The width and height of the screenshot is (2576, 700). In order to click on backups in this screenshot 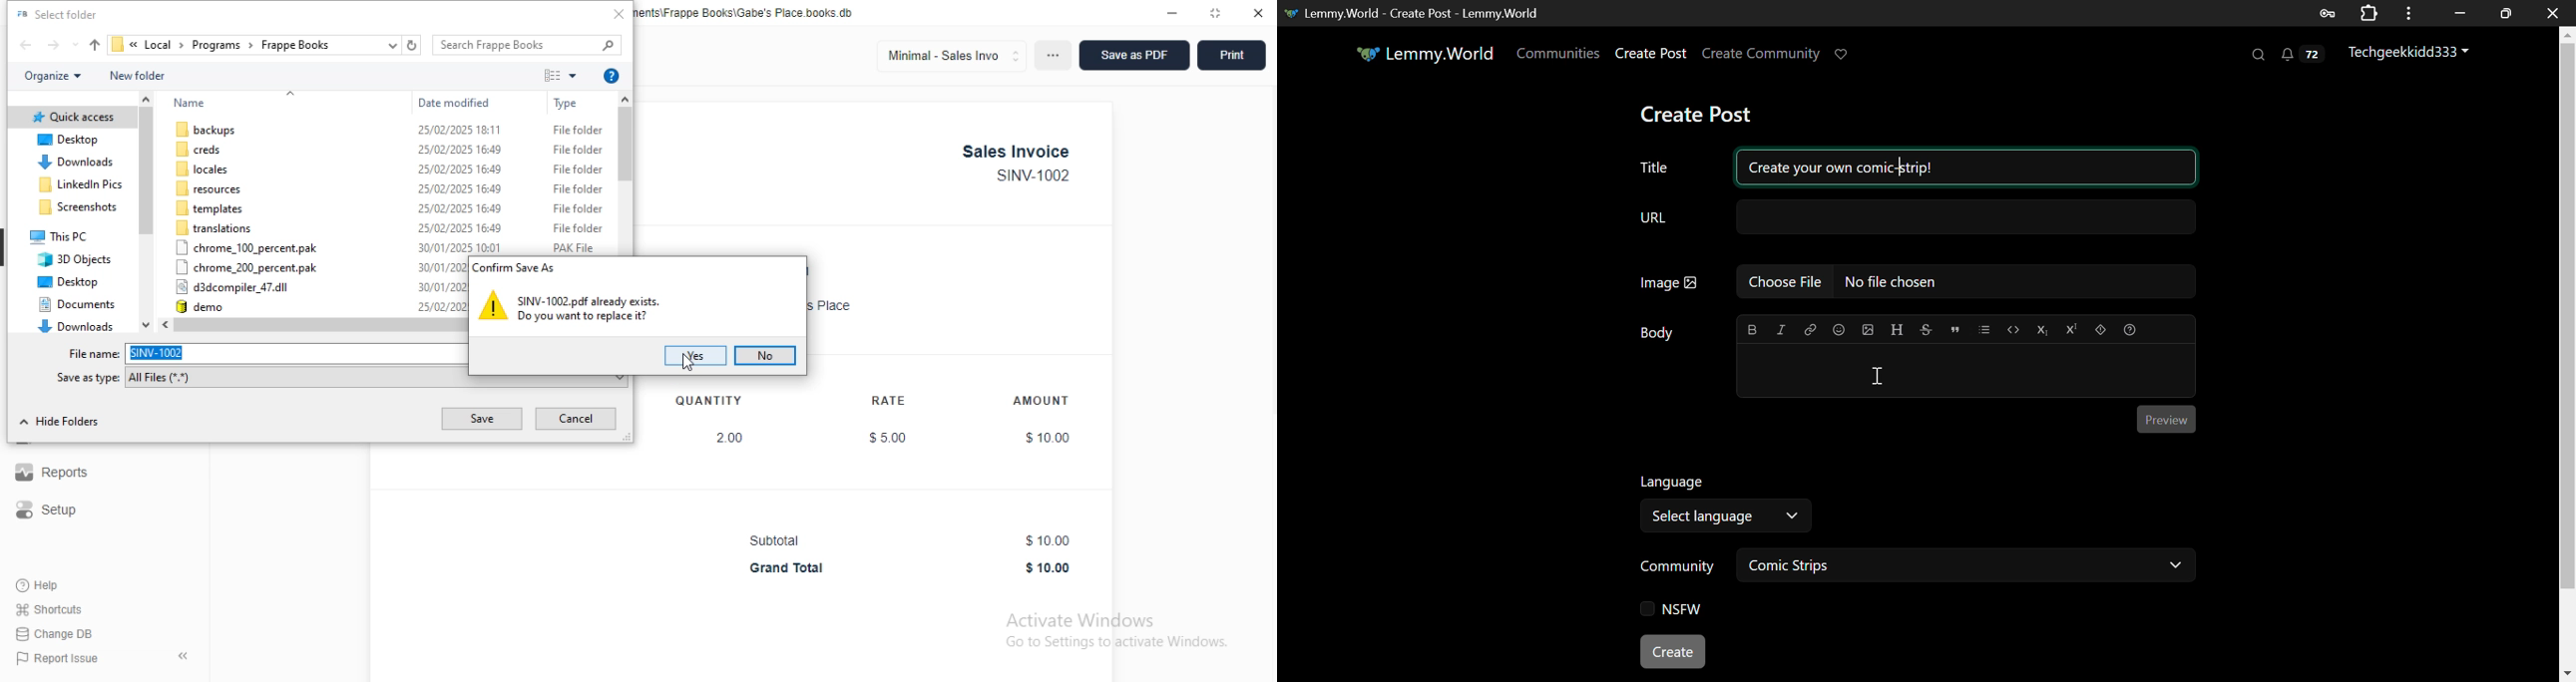, I will do `click(208, 129)`.